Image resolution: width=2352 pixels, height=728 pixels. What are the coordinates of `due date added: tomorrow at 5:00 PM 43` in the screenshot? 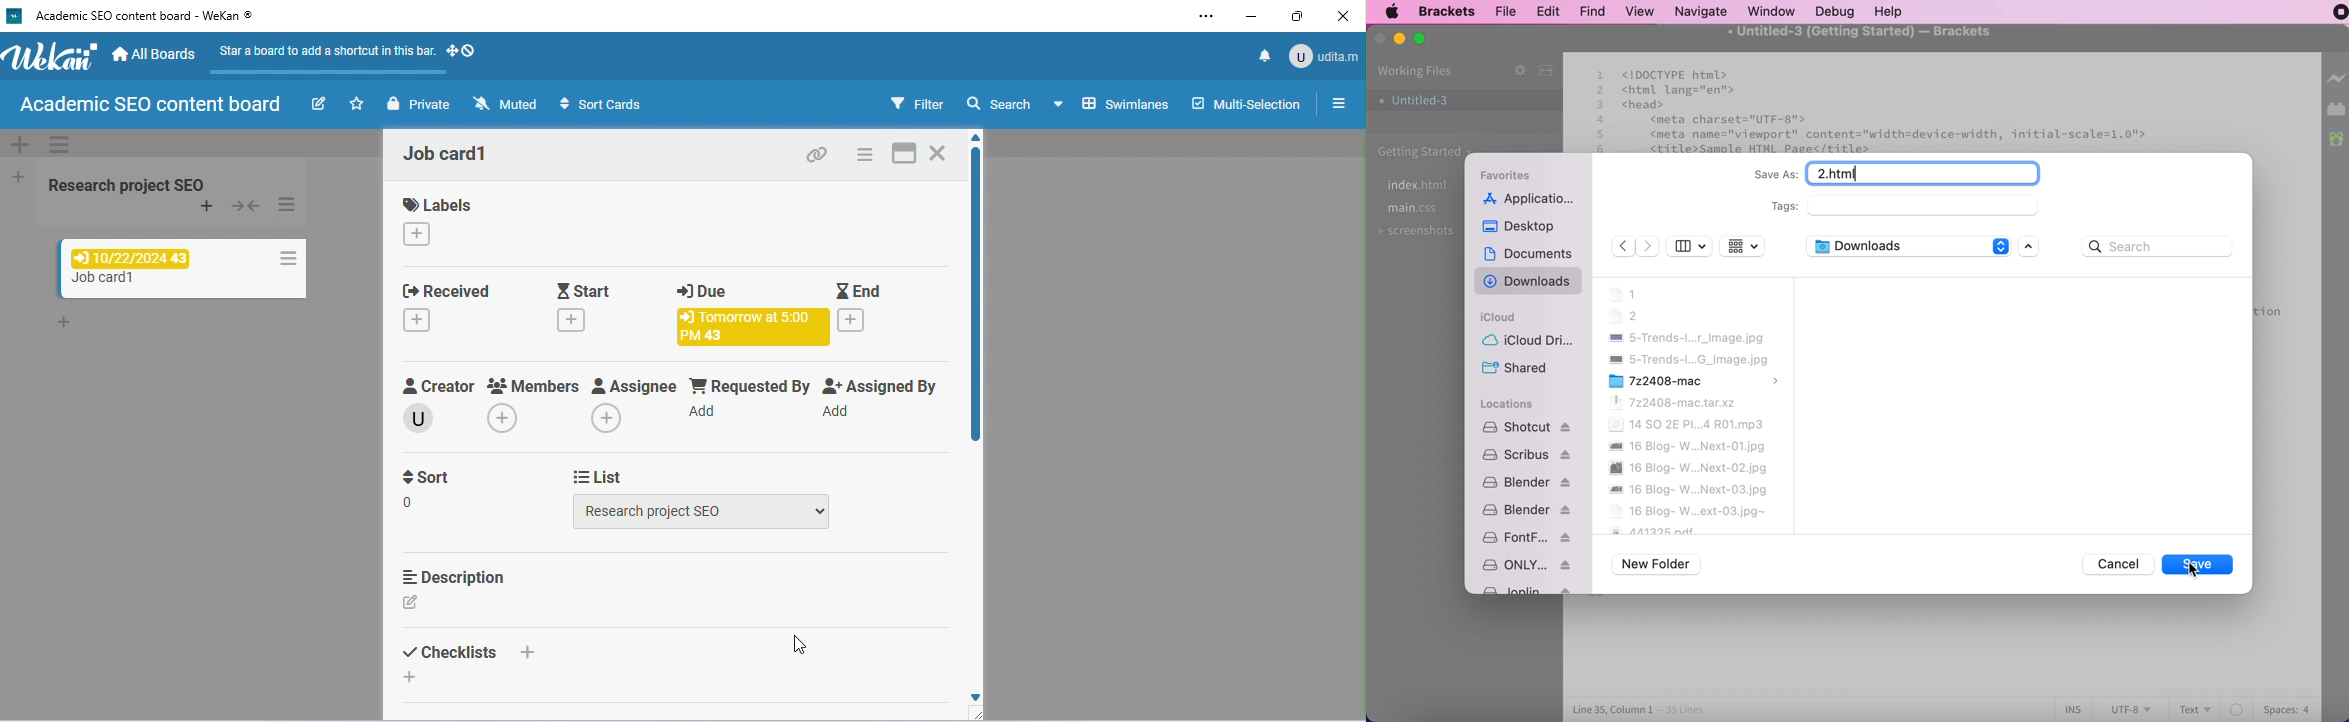 It's located at (750, 327).